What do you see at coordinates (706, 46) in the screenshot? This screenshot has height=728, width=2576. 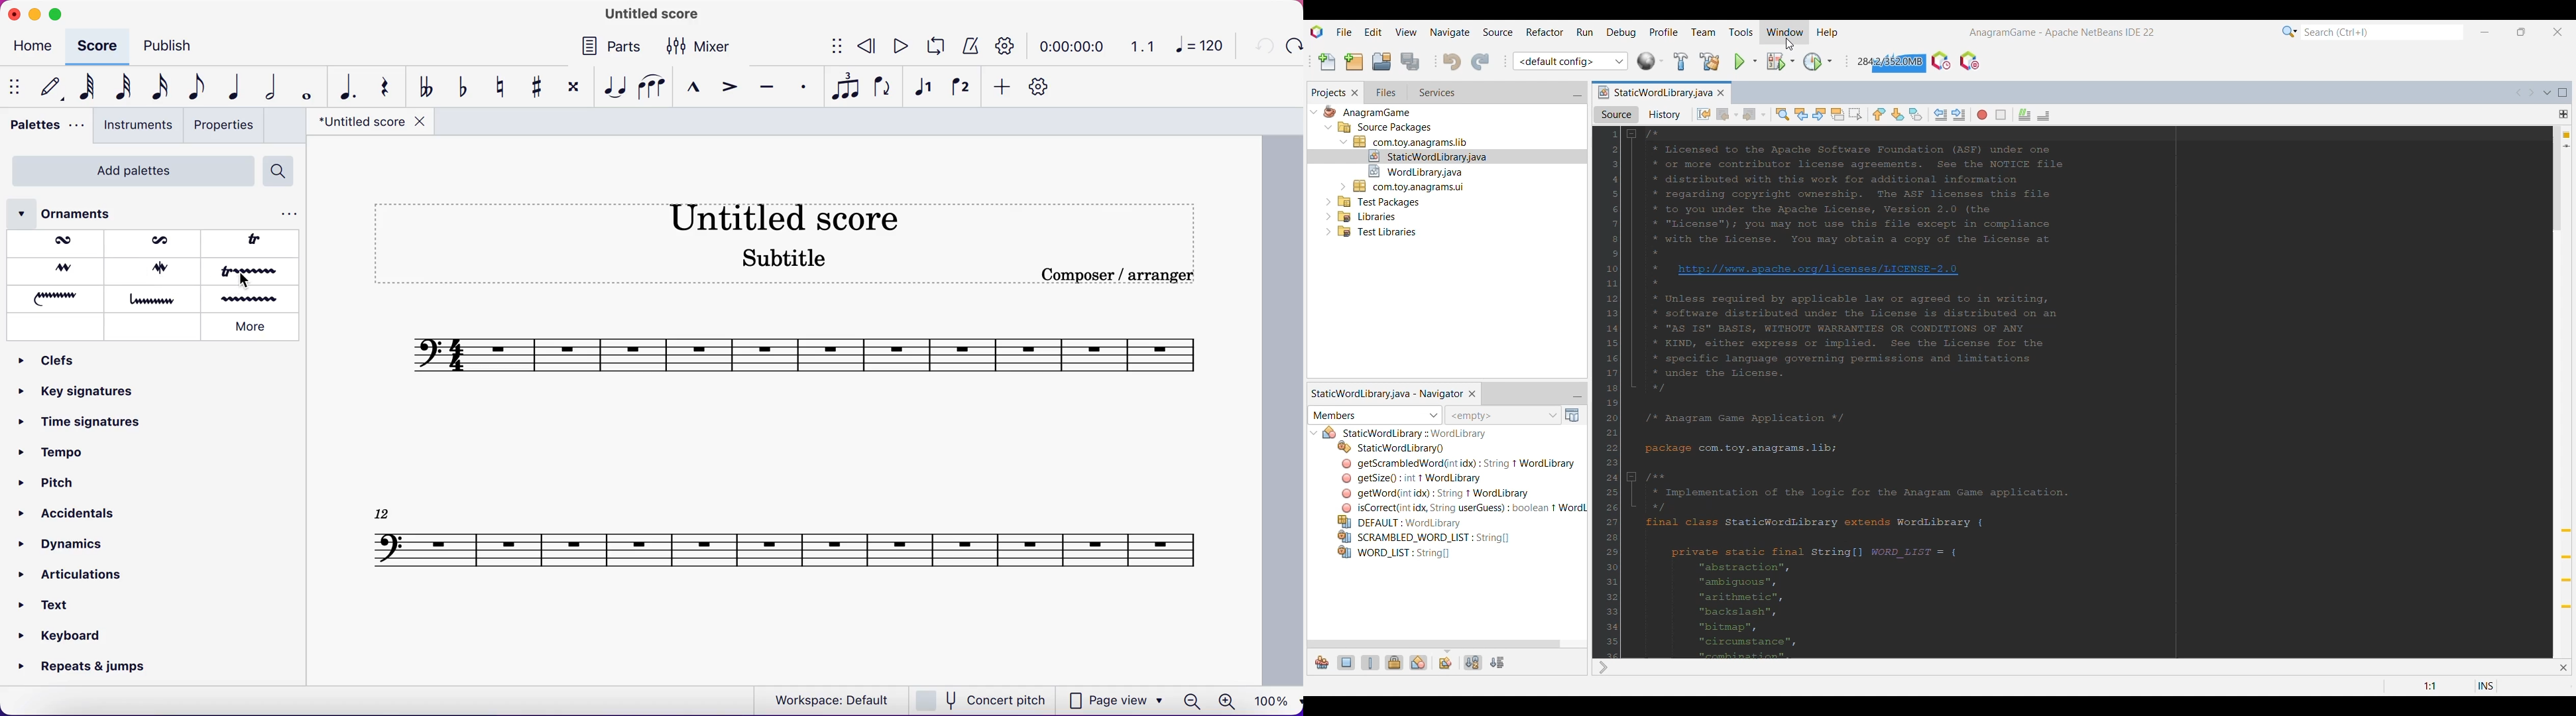 I see `mixer` at bounding box center [706, 46].